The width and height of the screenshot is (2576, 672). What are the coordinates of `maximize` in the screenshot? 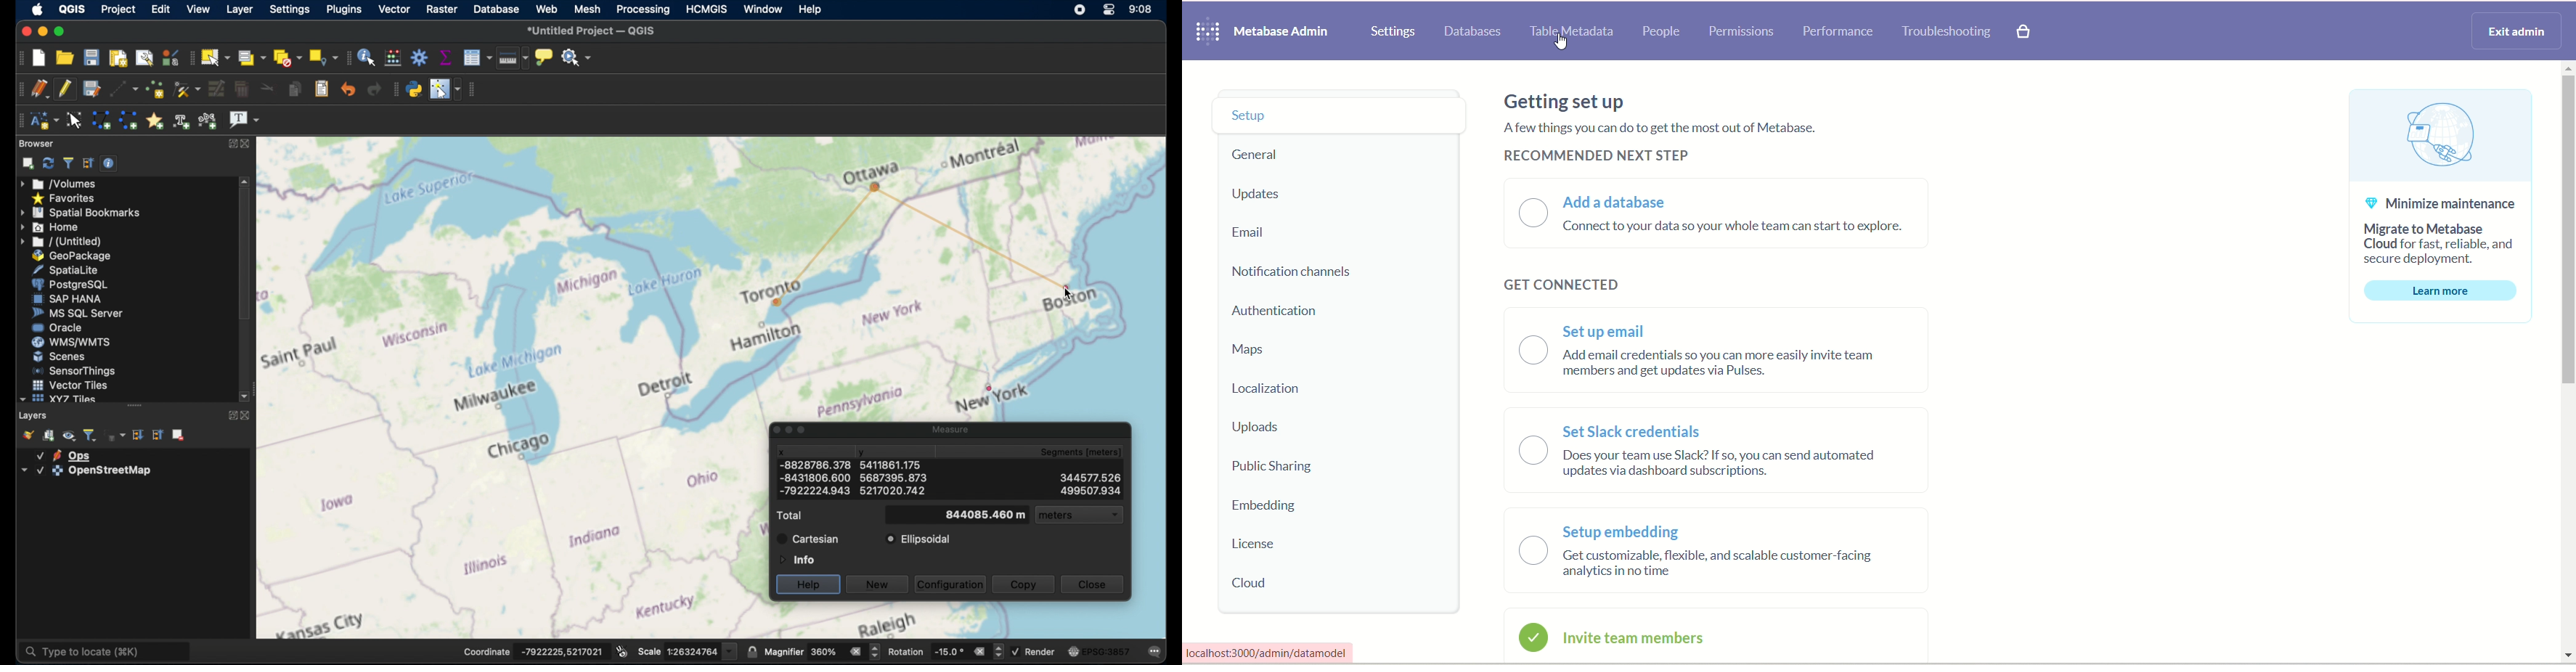 It's located at (805, 431).